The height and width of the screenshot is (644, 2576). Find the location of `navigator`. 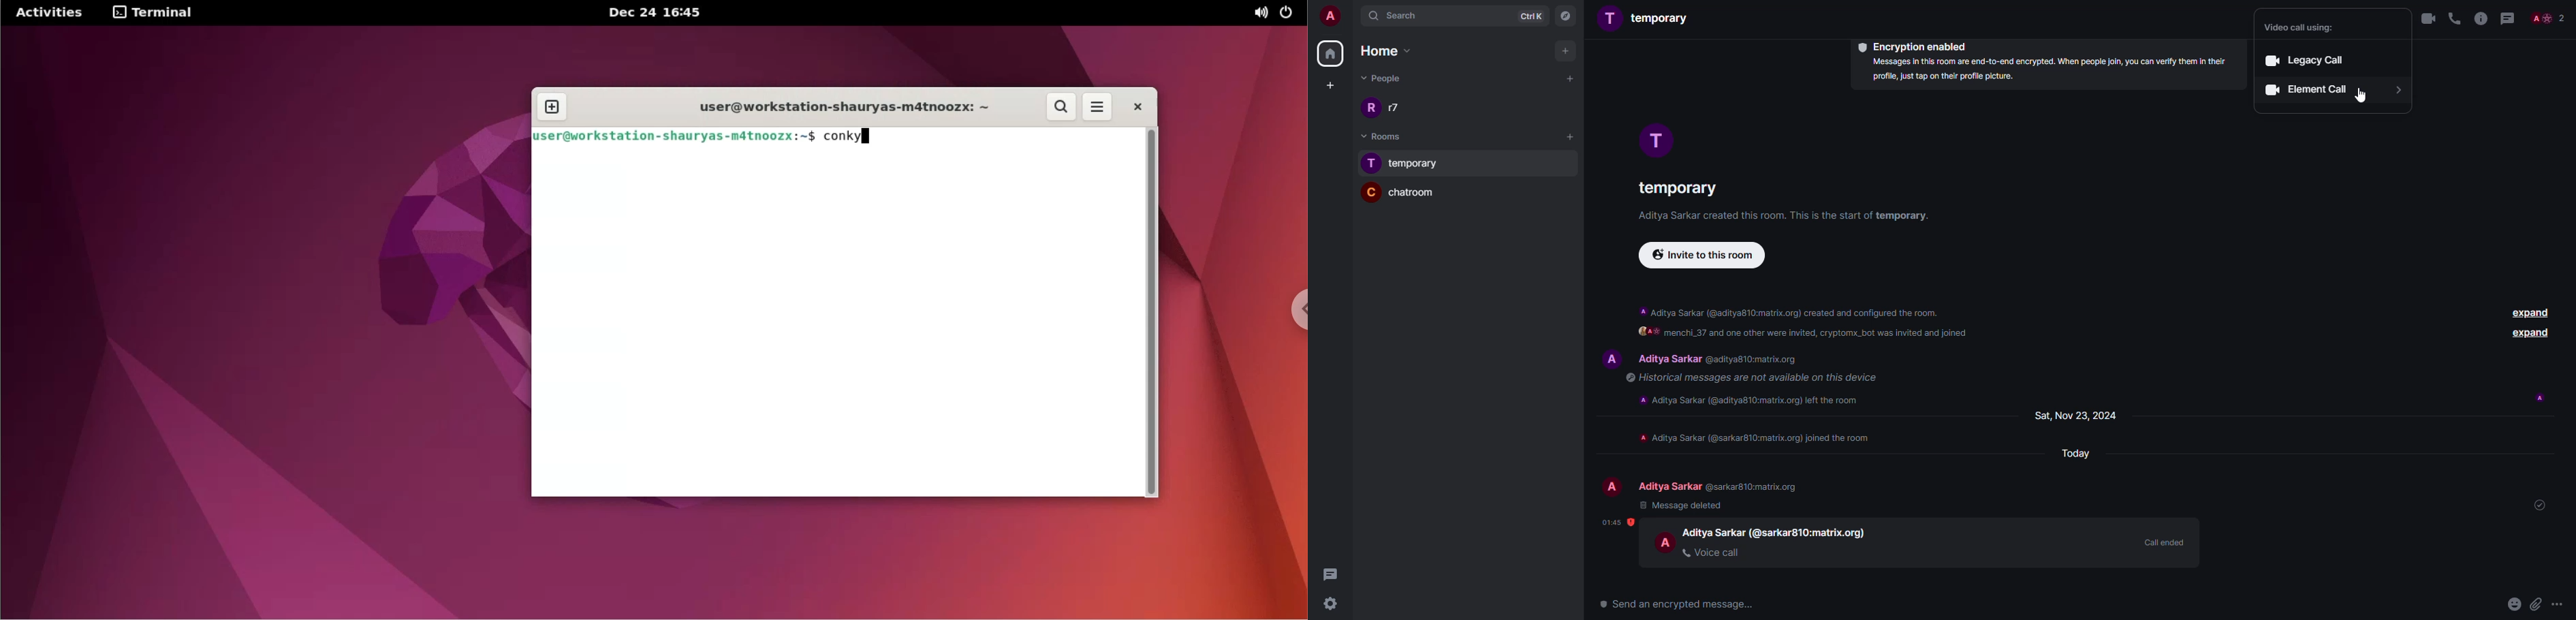

navigator is located at coordinates (1565, 17).